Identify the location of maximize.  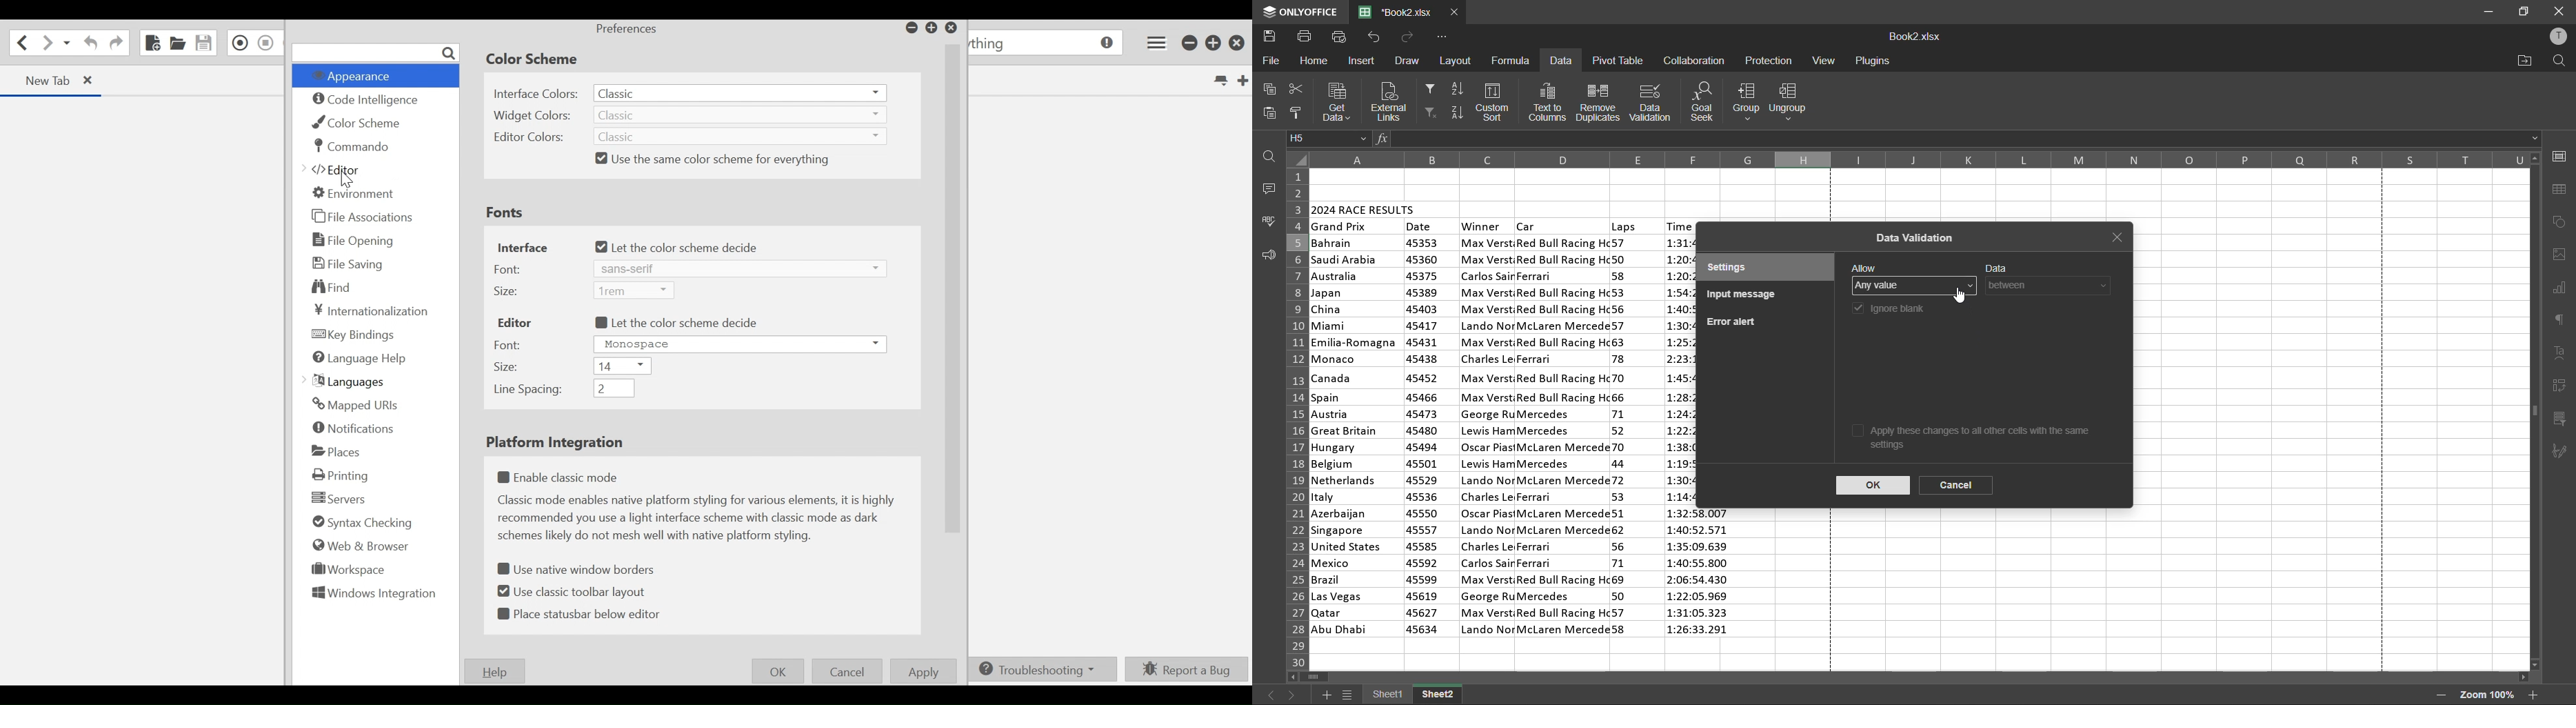
(2526, 10).